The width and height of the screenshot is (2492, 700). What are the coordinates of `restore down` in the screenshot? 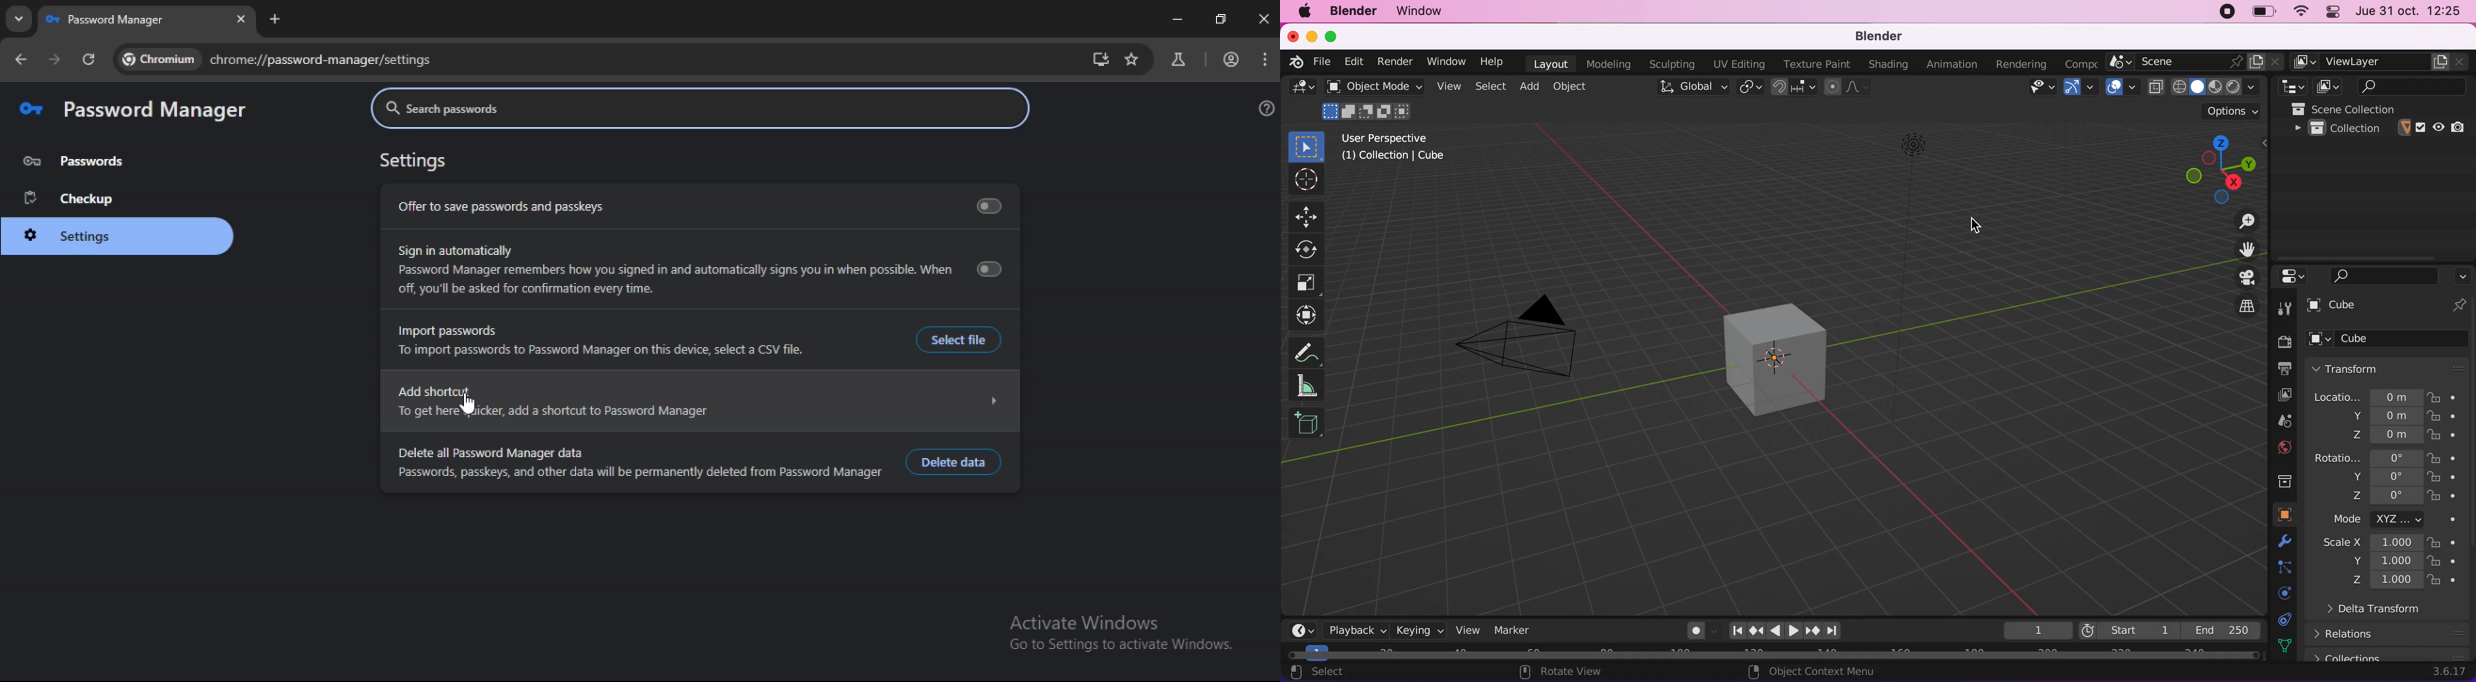 It's located at (1218, 19).